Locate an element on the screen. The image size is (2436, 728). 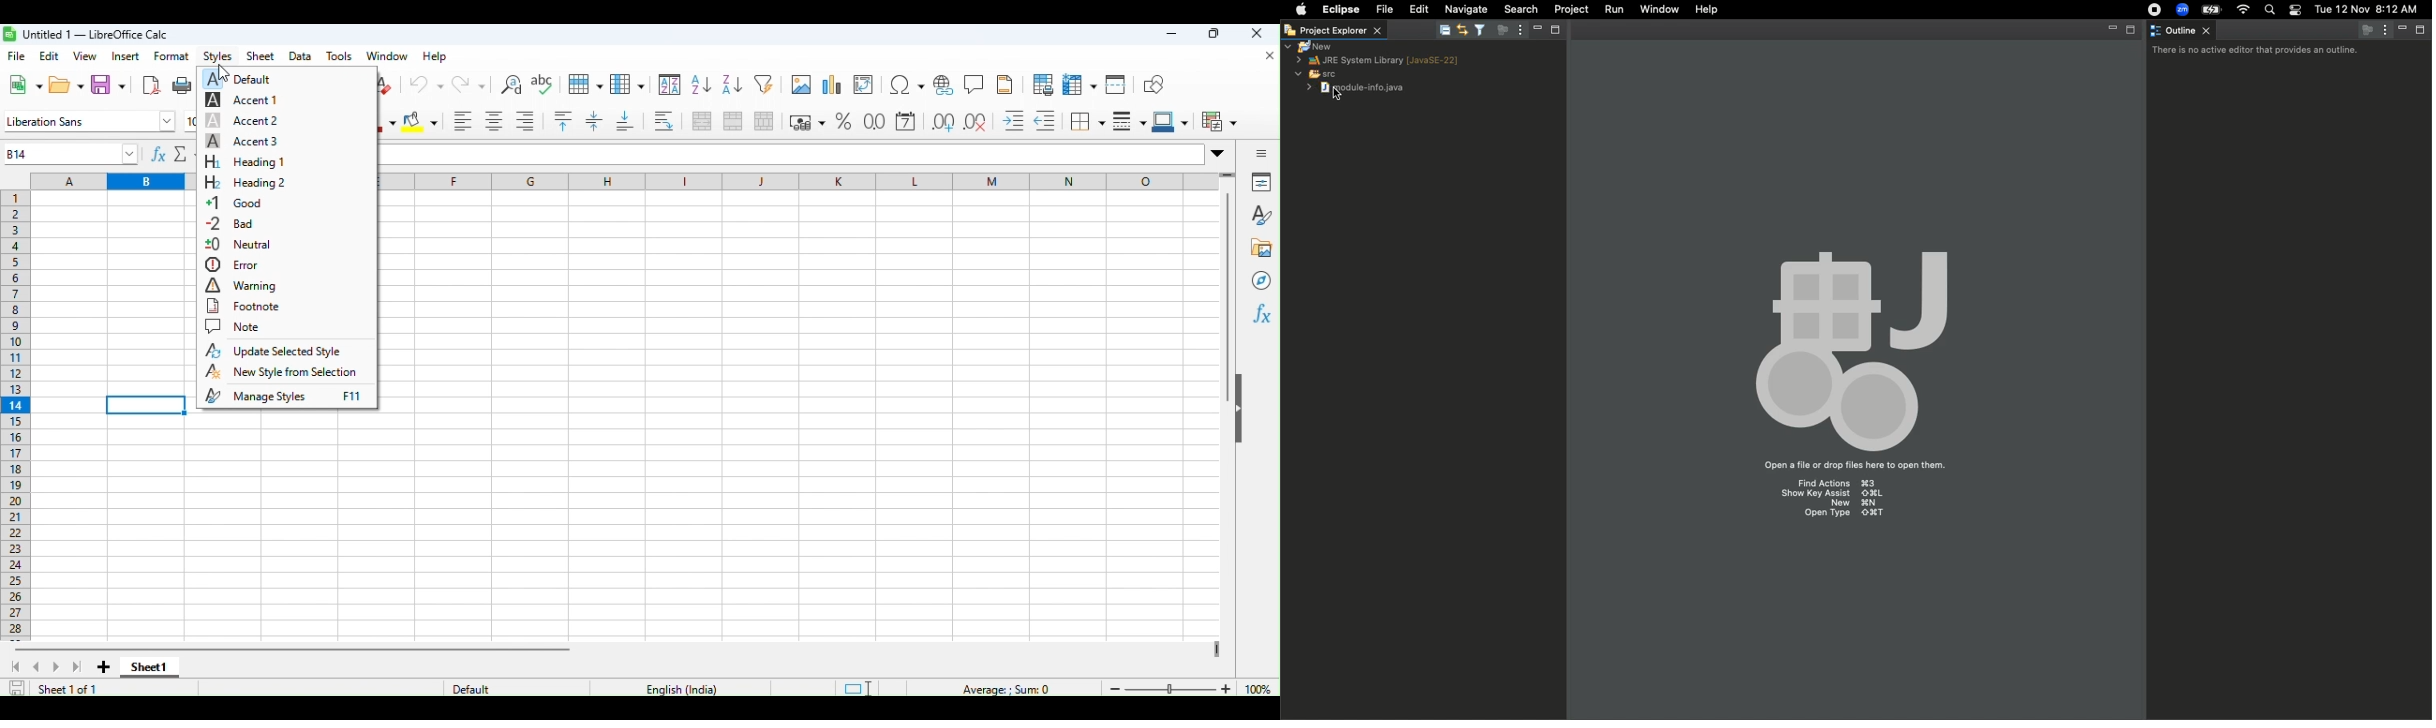
Format is located at coordinates (169, 56).